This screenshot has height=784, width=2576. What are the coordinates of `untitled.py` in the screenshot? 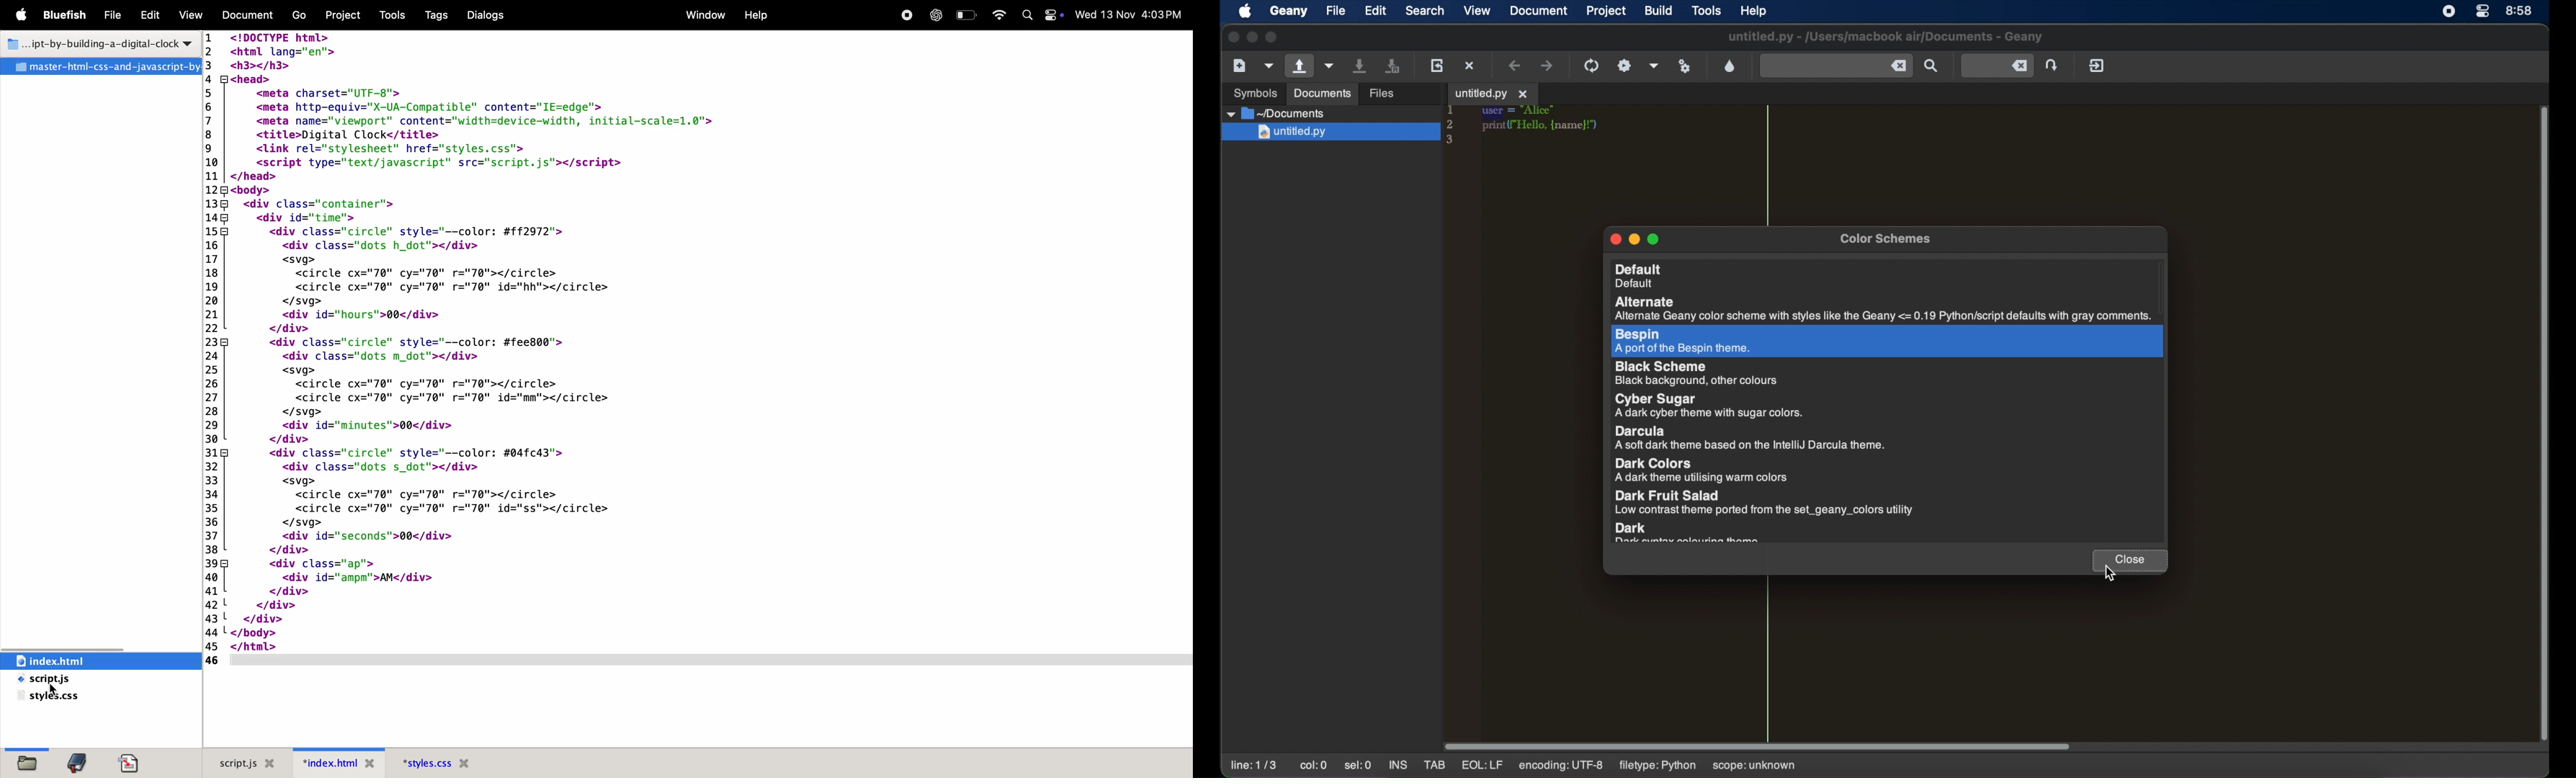 It's located at (1331, 133).